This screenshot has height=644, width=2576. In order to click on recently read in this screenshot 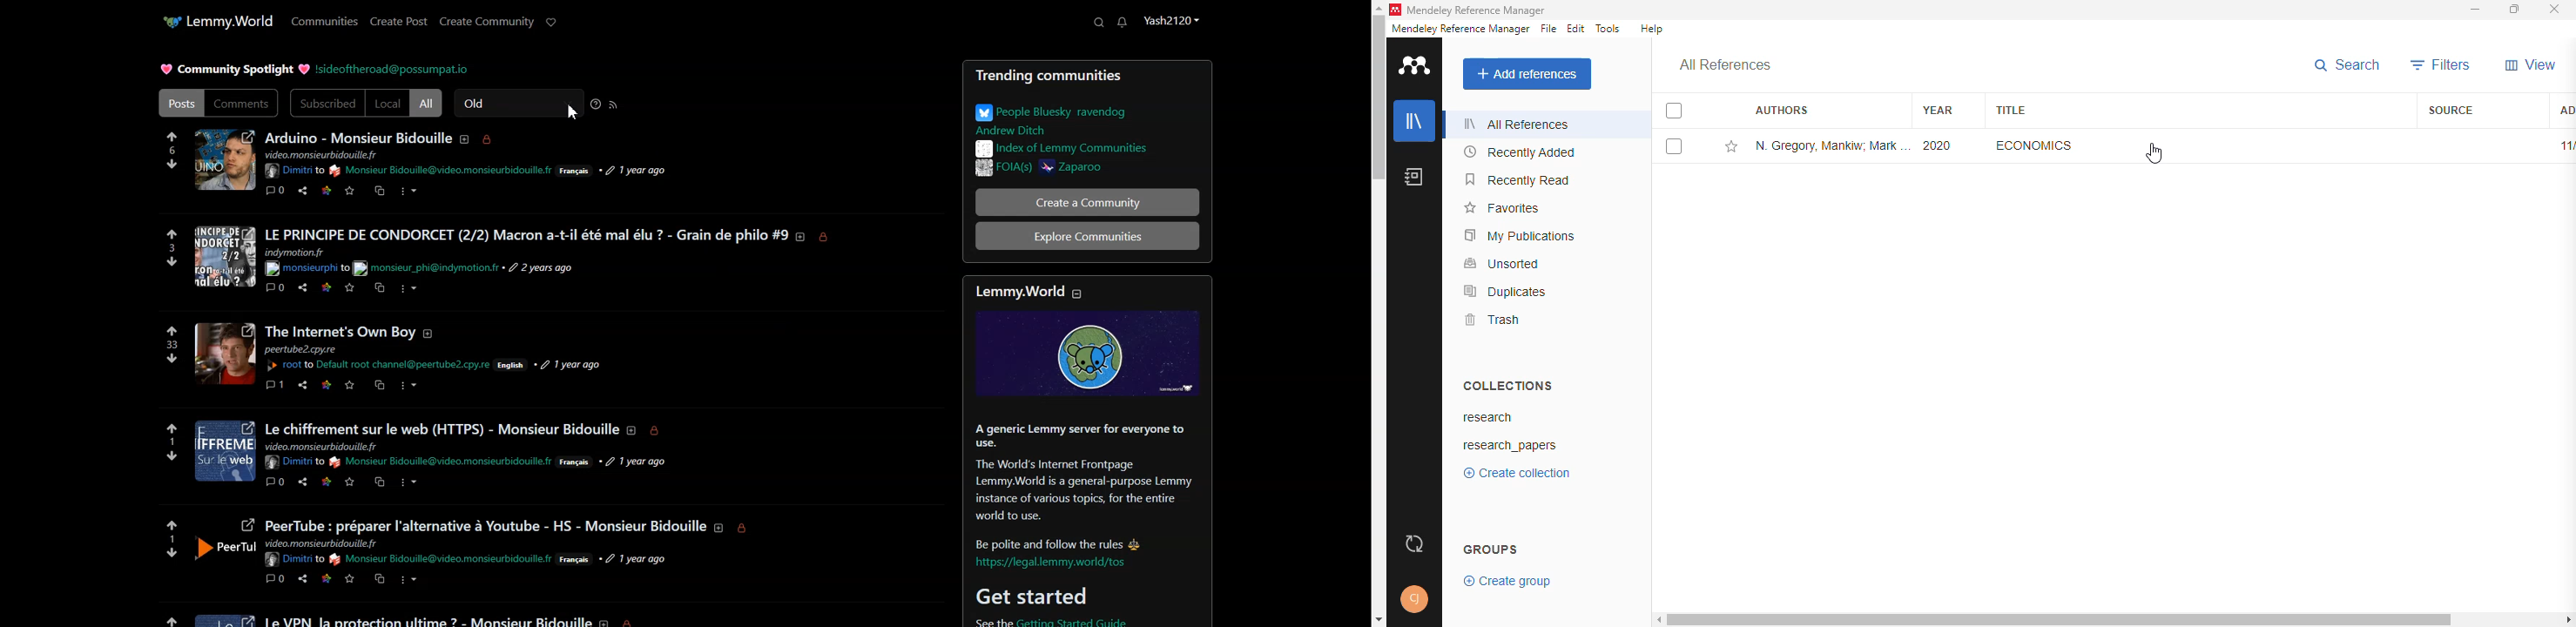, I will do `click(1516, 179)`.